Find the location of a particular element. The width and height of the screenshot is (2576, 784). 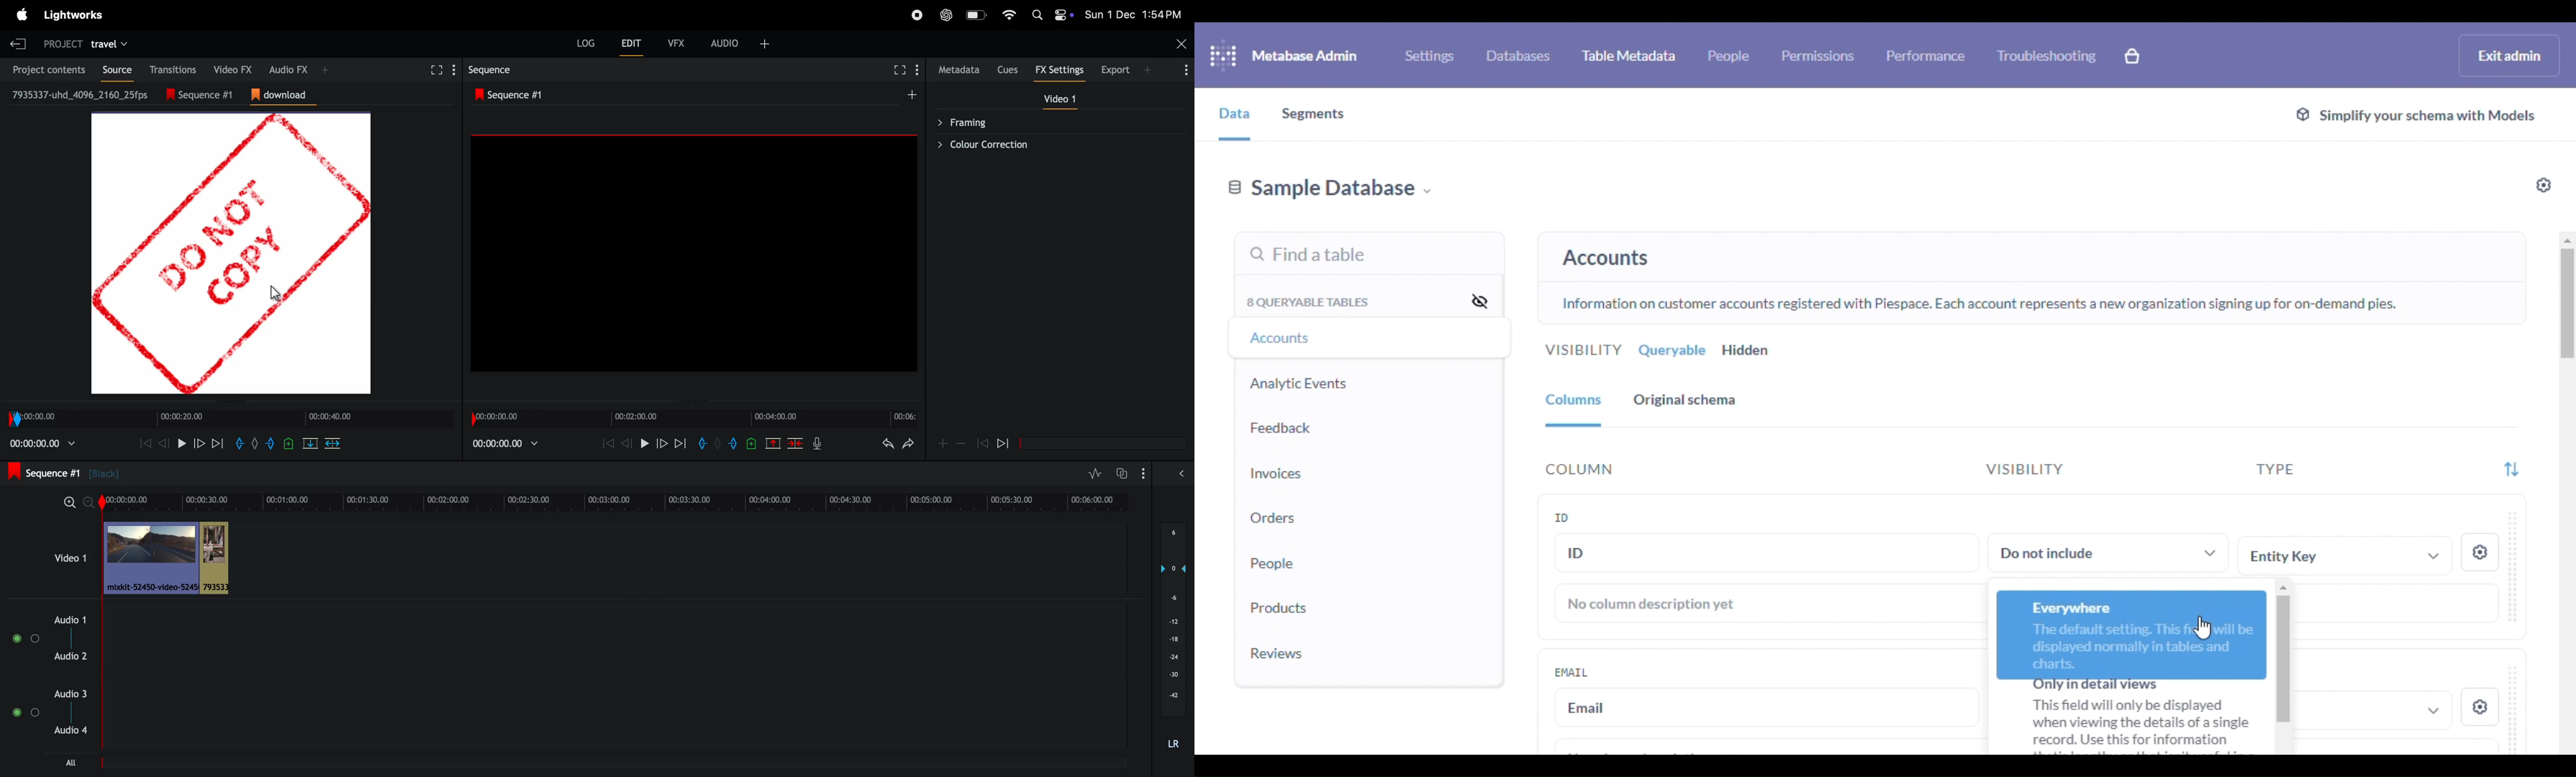

forward is located at coordinates (199, 443).